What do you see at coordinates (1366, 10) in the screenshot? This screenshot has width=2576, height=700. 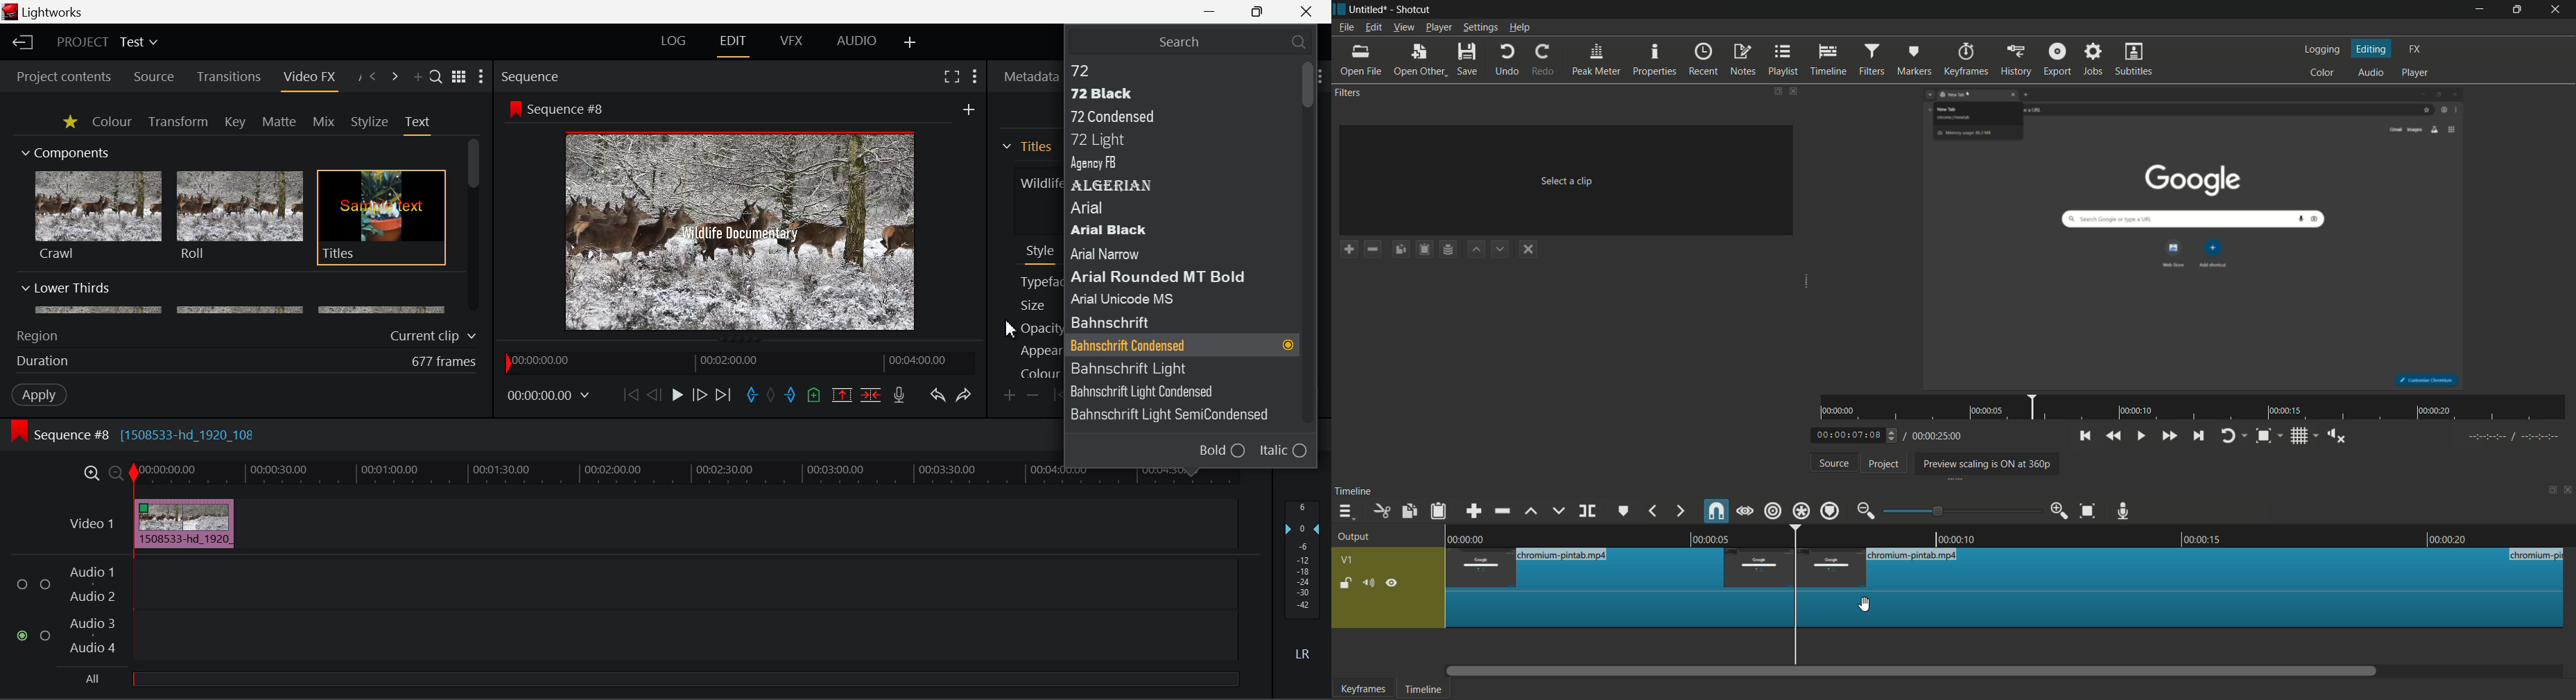 I see `project name` at bounding box center [1366, 10].